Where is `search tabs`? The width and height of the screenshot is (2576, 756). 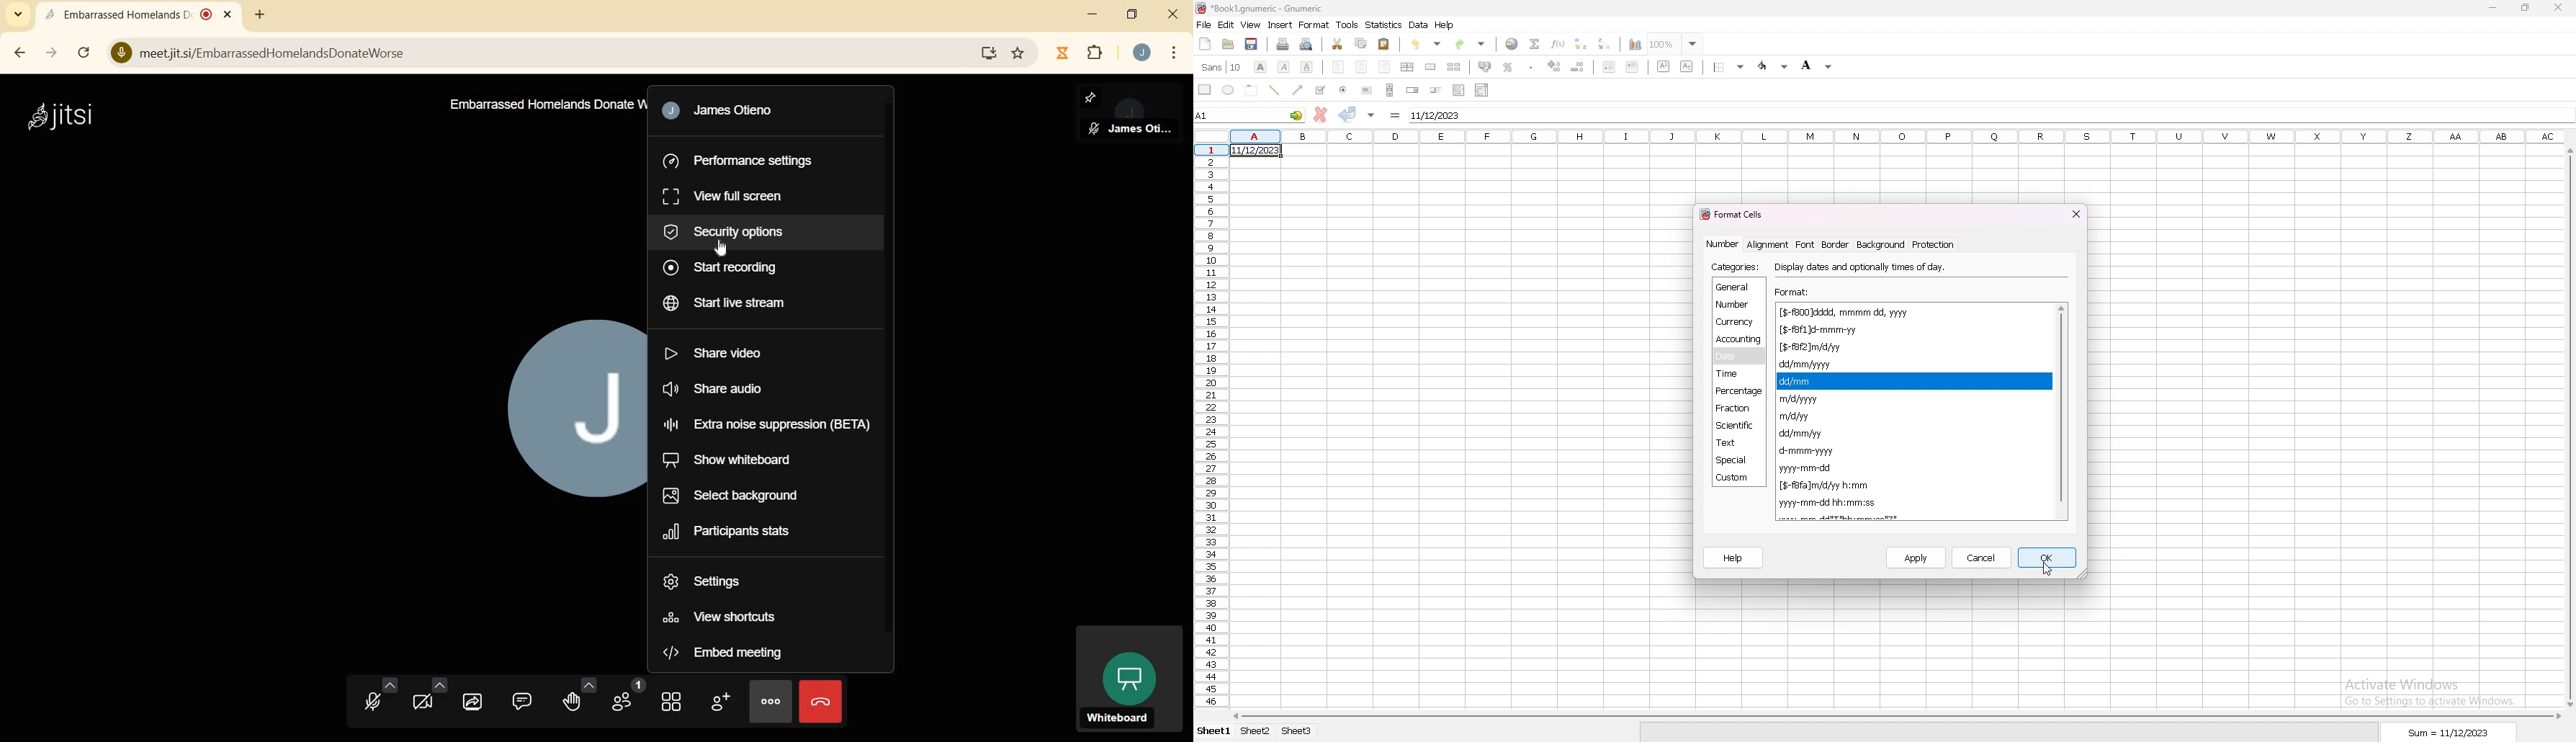
search tabs is located at coordinates (17, 14).